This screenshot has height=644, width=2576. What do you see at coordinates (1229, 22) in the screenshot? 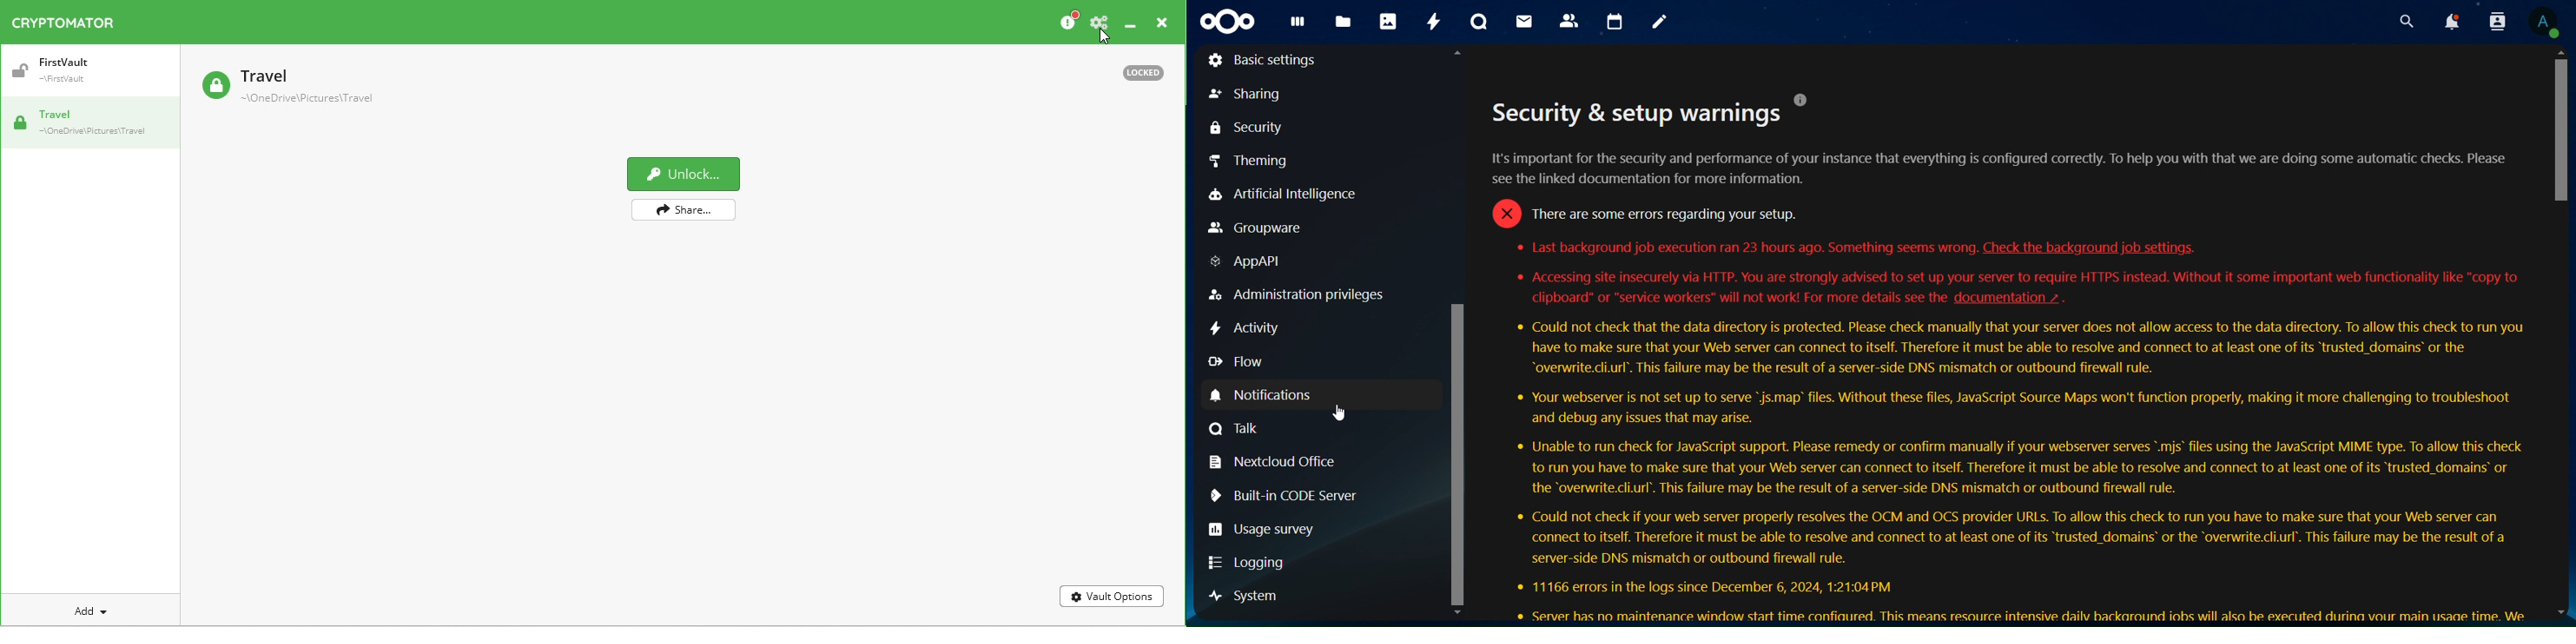
I see `icon` at bounding box center [1229, 22].